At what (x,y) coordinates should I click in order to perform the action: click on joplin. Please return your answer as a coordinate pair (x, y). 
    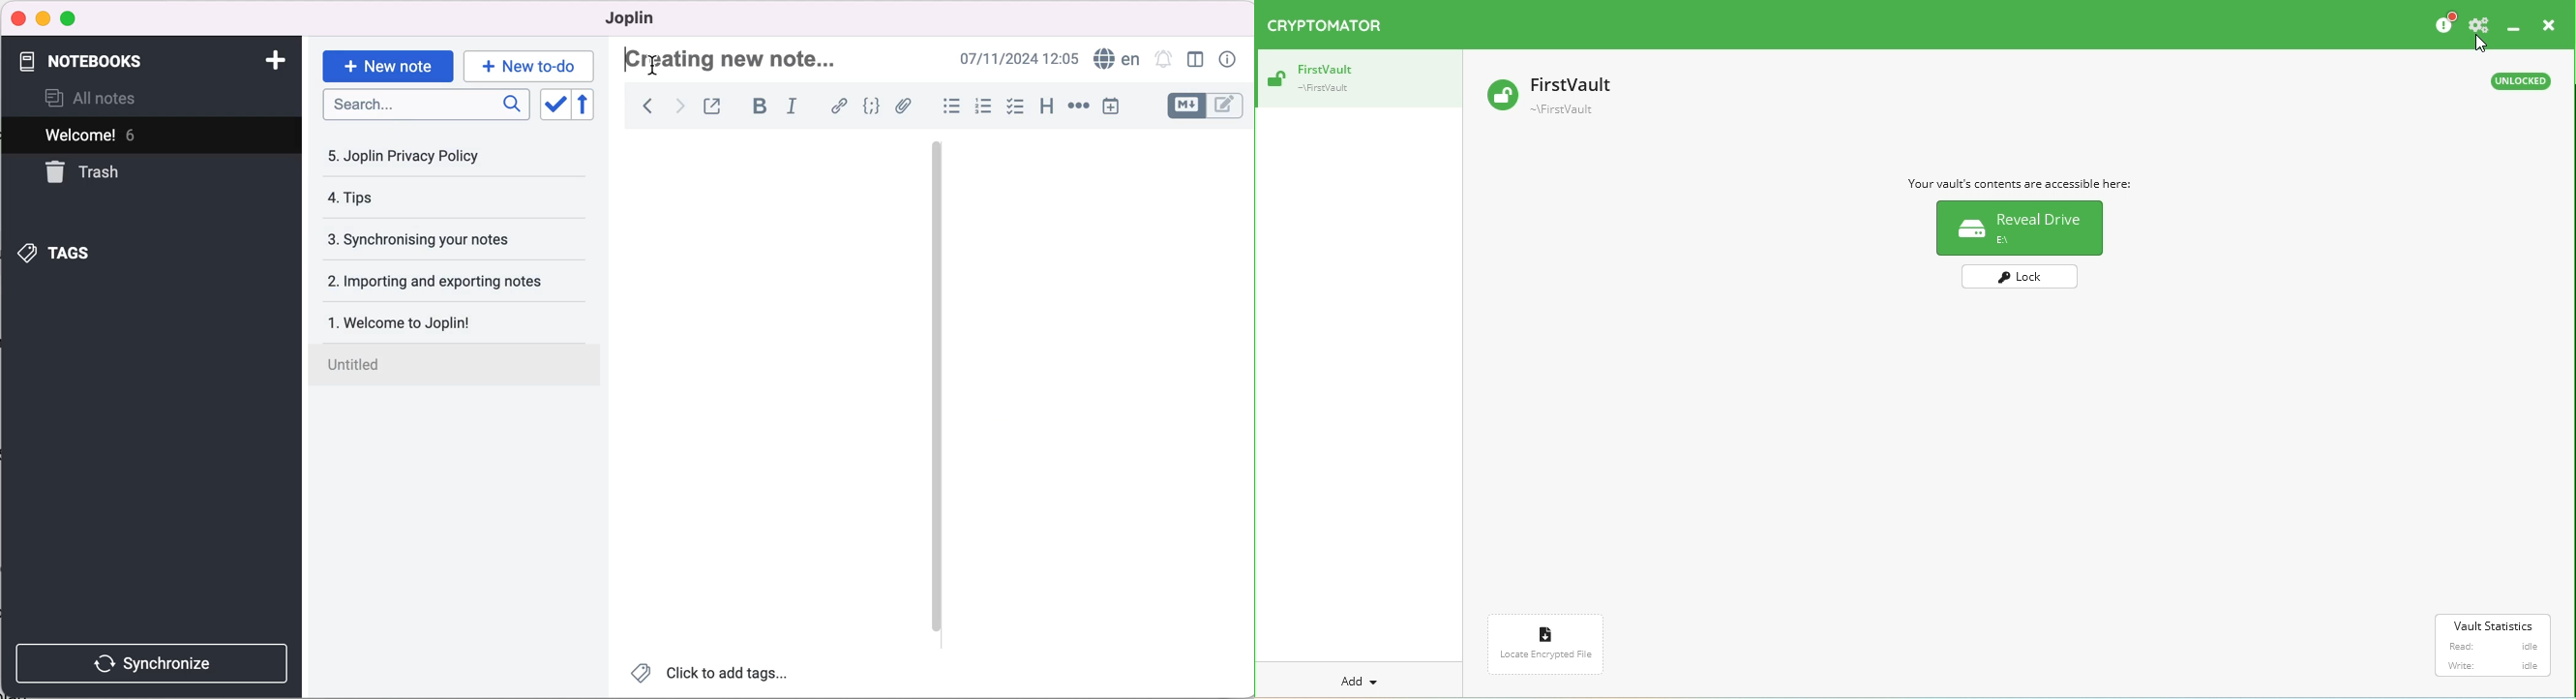
    Looking at the image, I should click on (648, 20).